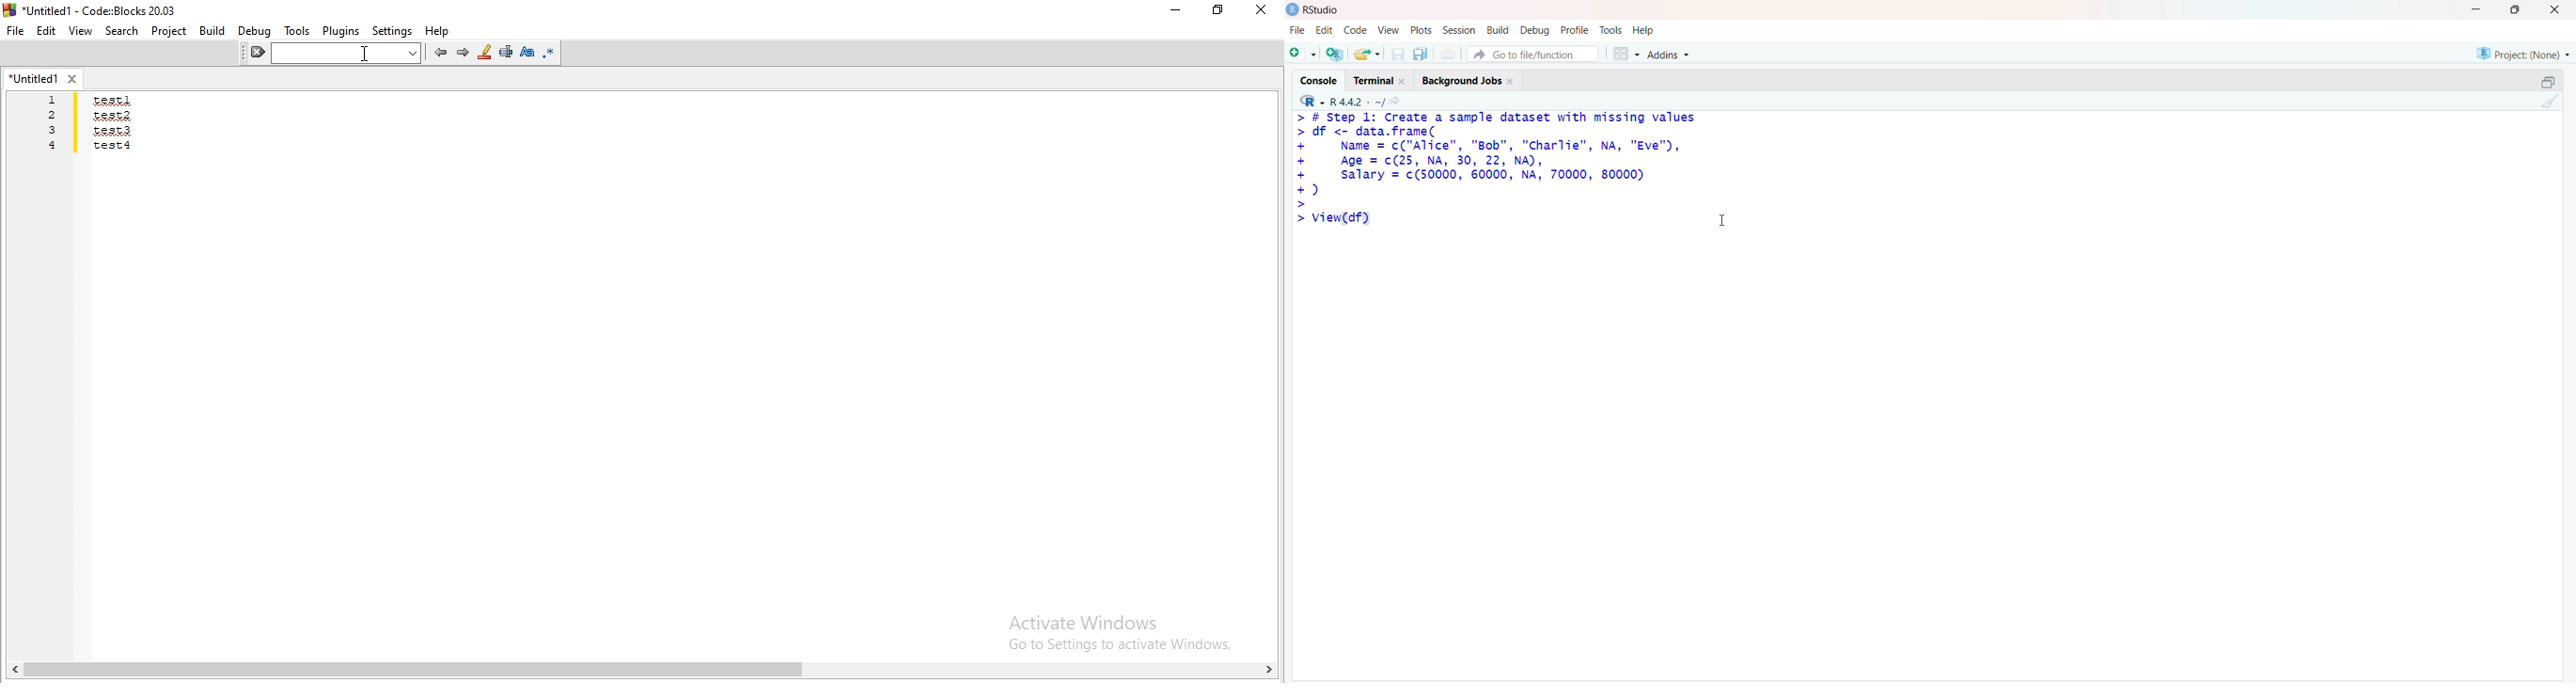  What do you see at coordinates (1498, 28) in the screenshot?
I see `Build` at bounding box center [1498, 28].